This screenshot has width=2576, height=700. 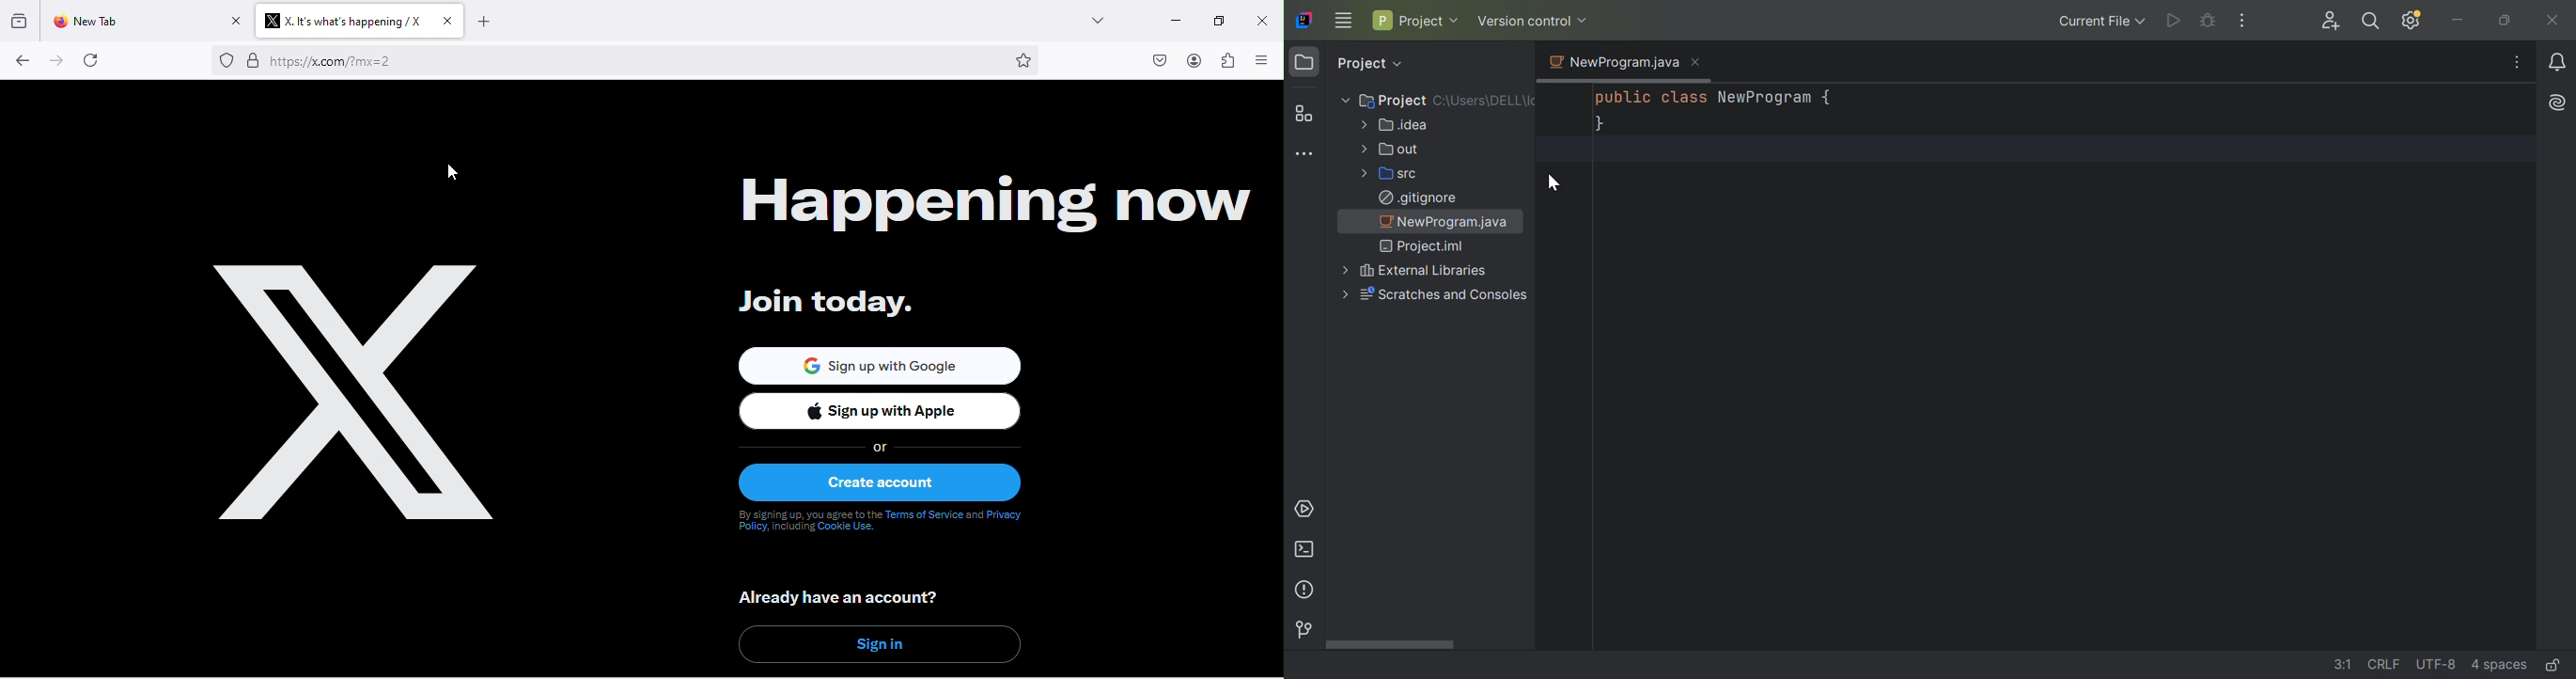 What do you see at coordinates (975, 201) in the screenshot?
I see `happening now` at bounding box center [975, 201].